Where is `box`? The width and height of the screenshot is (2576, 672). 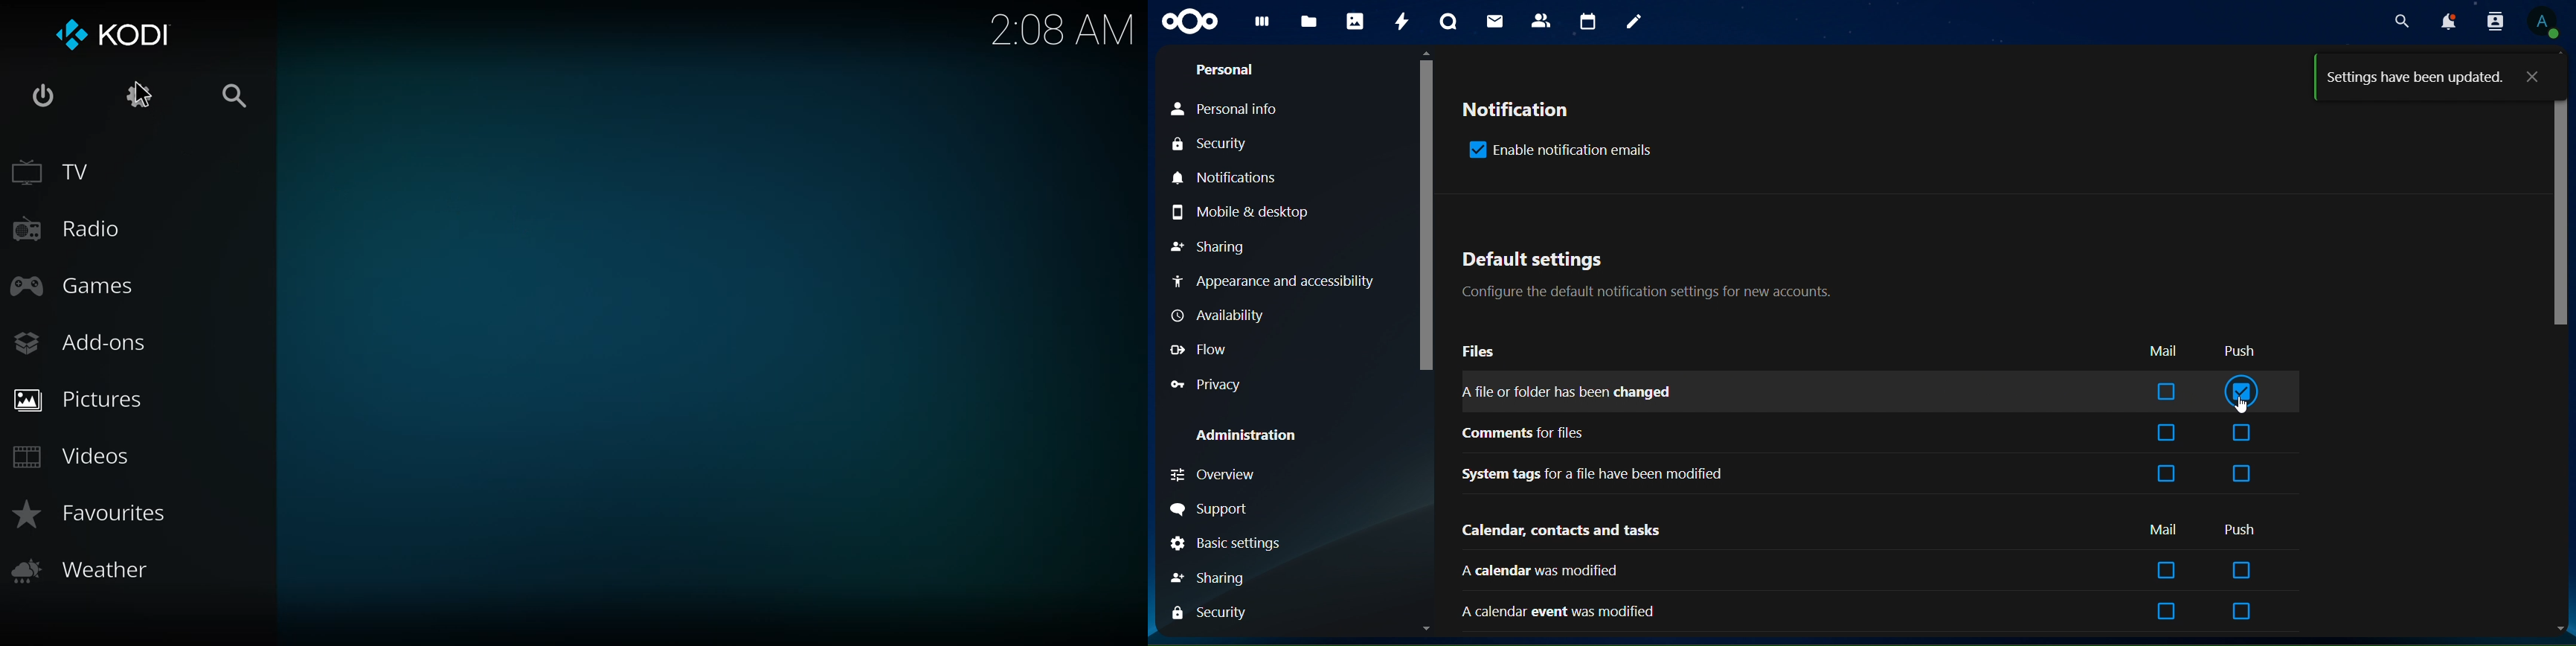 box is located at coordinates (2241, 569).